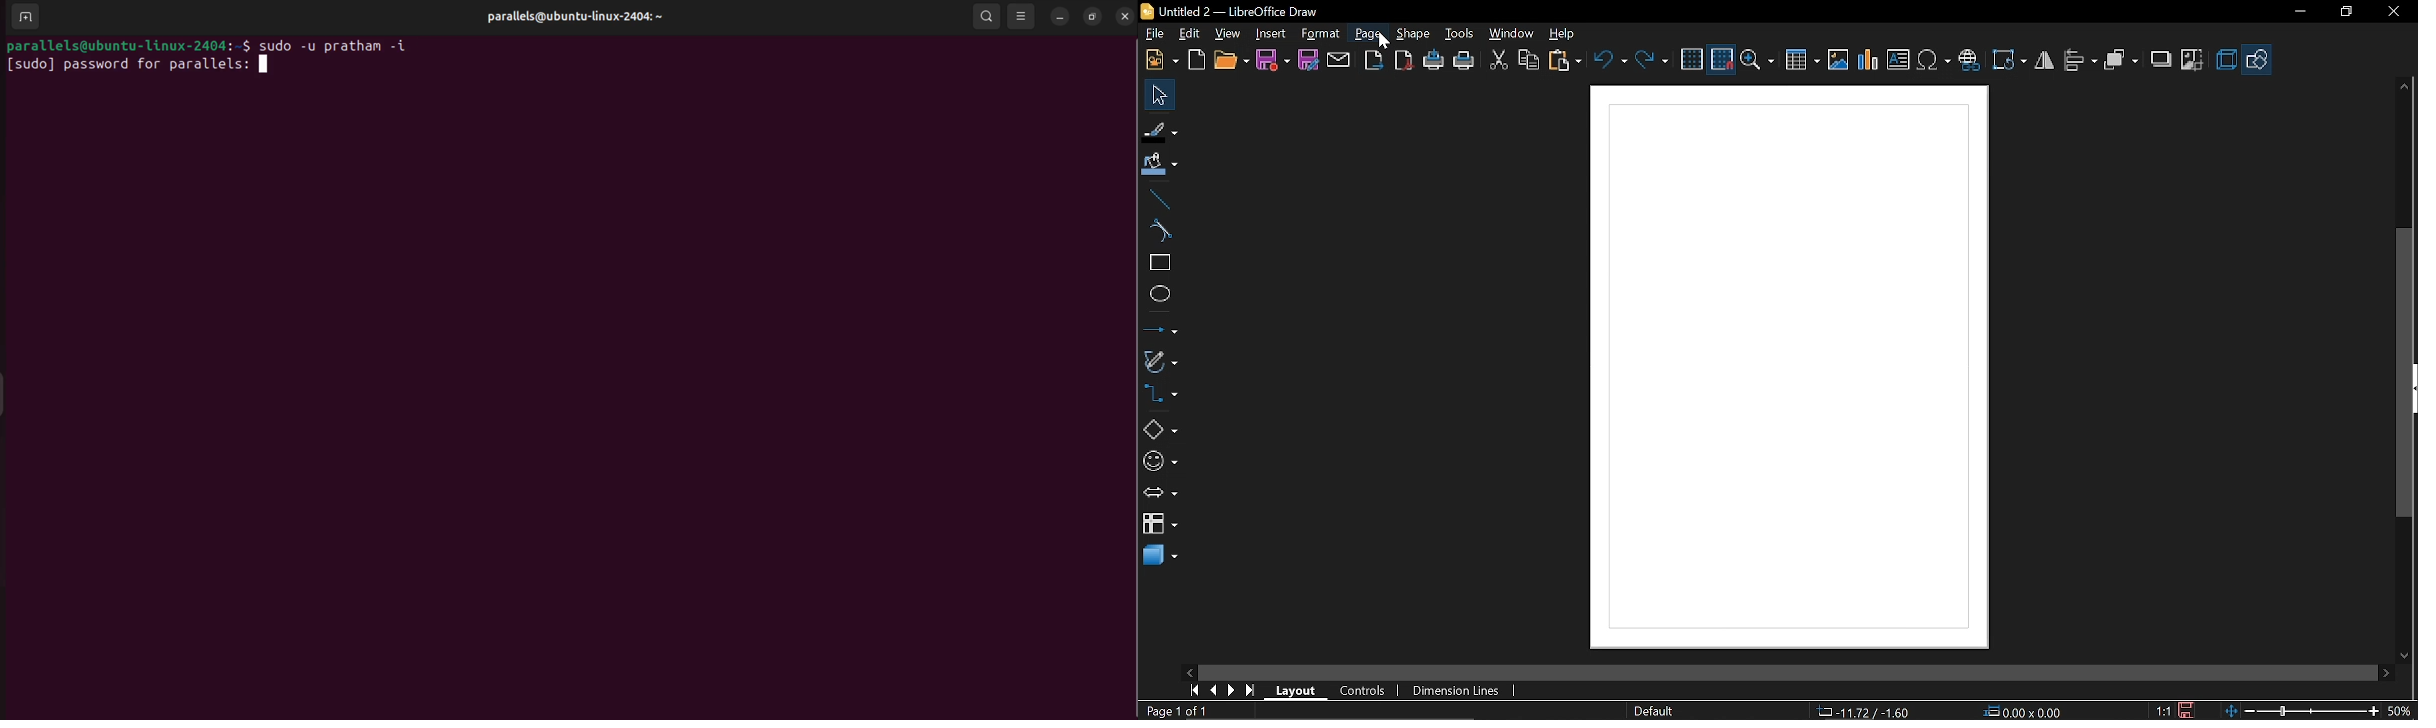 Image resolution: width=2436 pixels, height=728 pixels. I want to click on Insert table, so click(1800, 61).